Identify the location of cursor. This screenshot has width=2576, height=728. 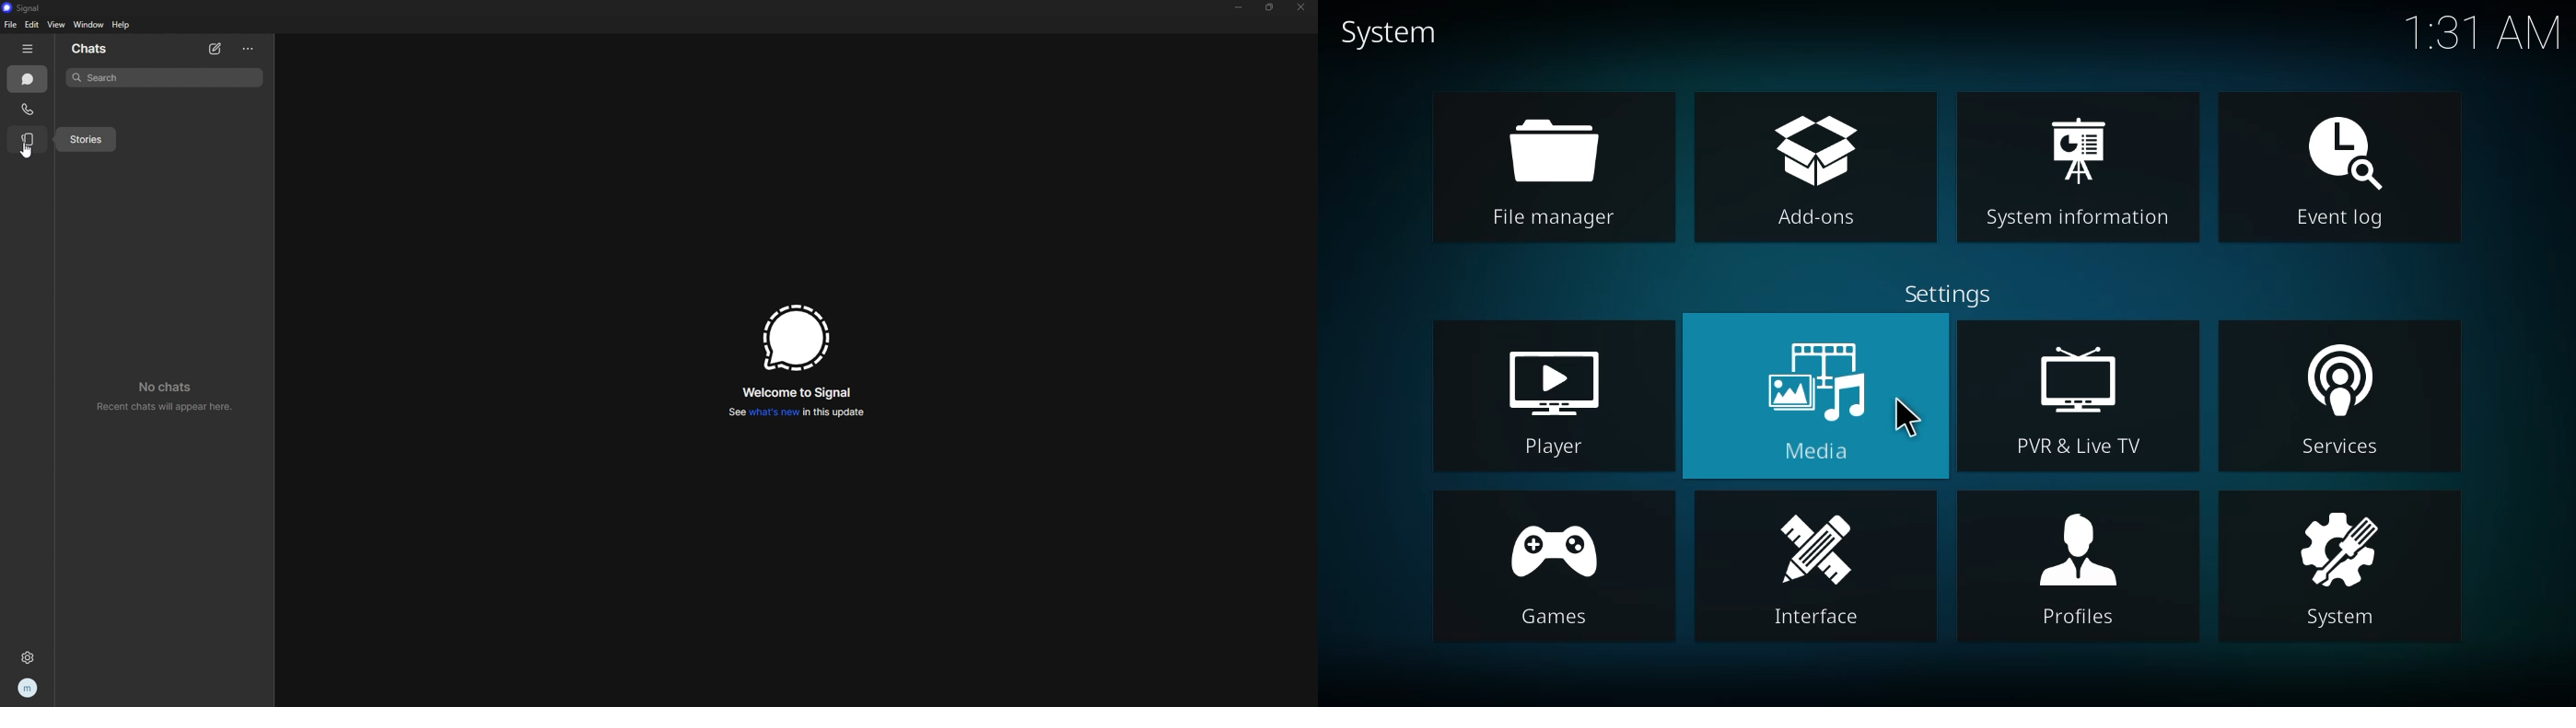
(1905, 415).